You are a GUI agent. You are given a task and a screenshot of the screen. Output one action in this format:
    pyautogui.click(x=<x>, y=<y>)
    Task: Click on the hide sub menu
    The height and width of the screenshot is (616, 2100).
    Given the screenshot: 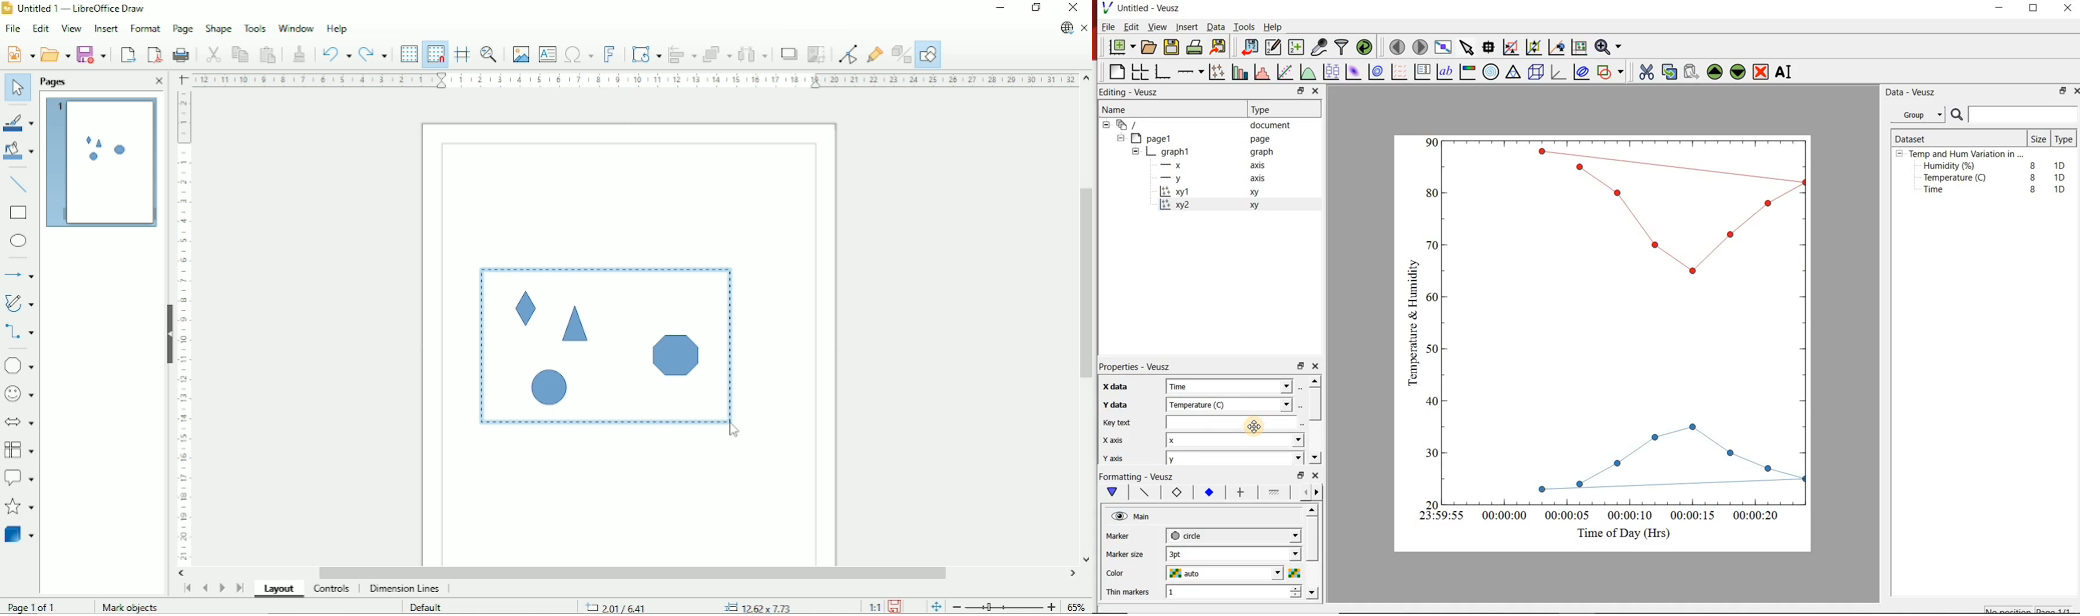 What is the action you would take?
    pyautogui.click(x=1136, y=151)
    